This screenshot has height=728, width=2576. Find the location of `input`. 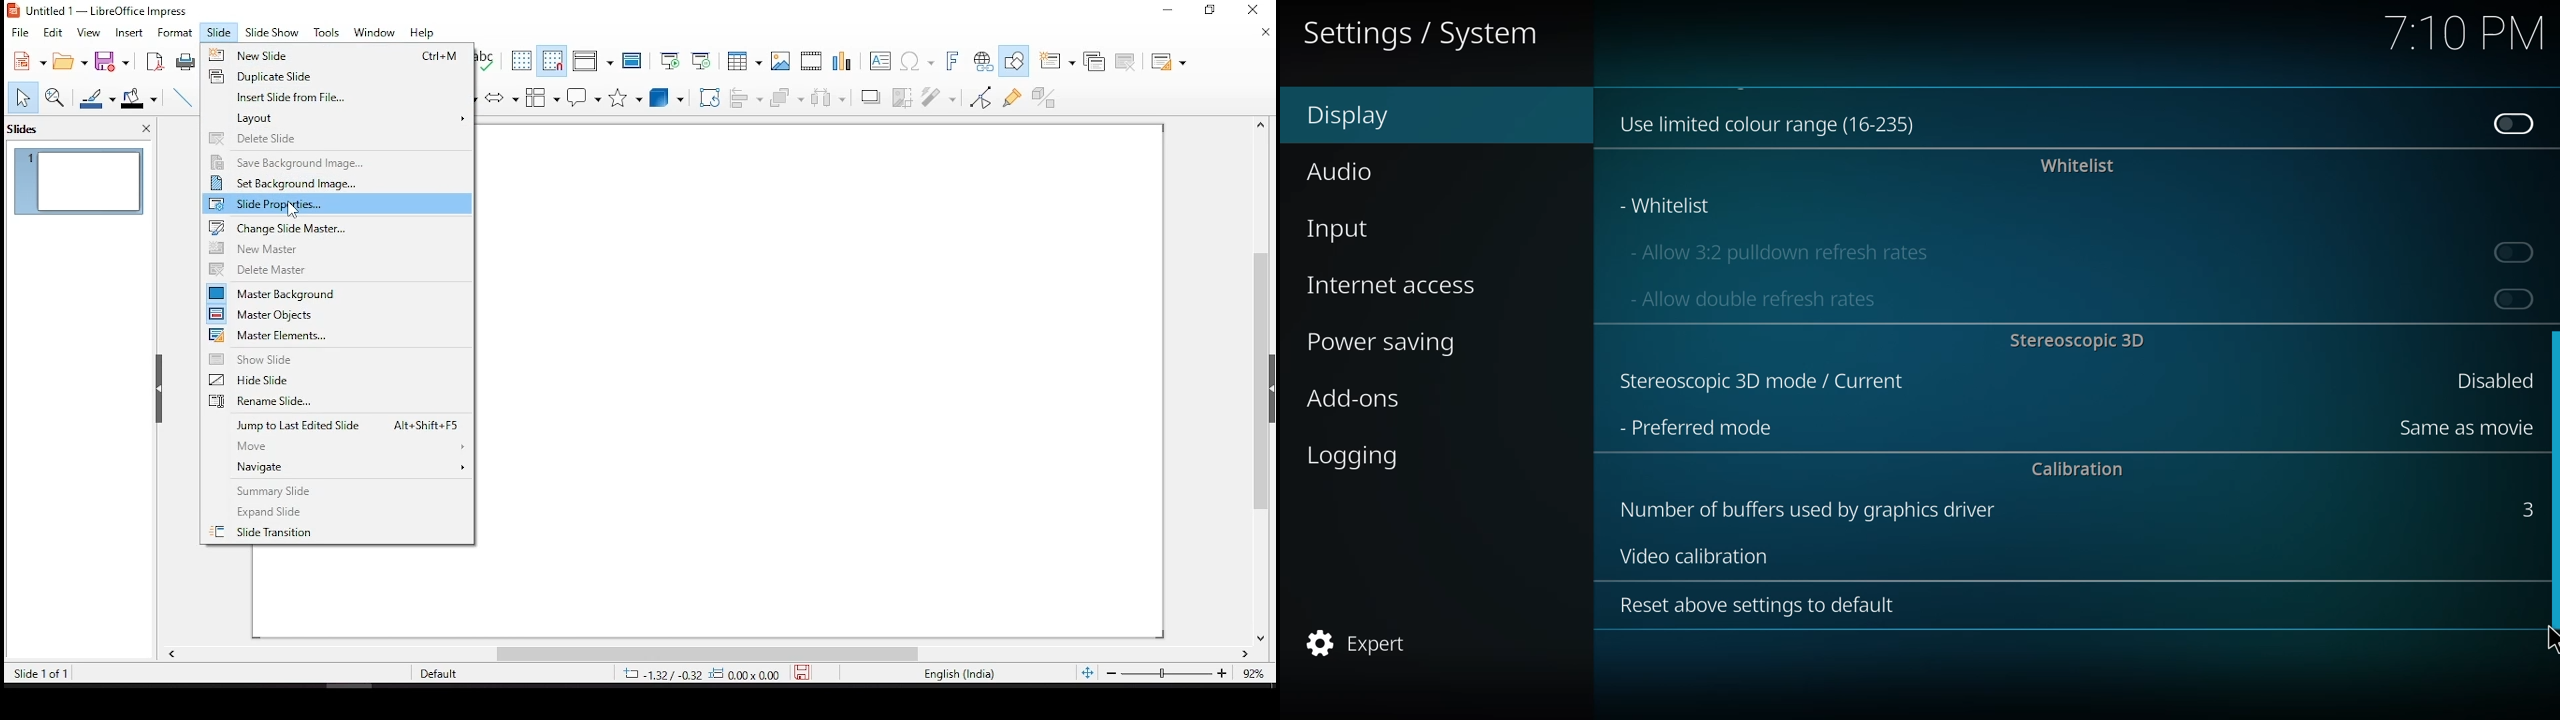

input is located at coordinates (1345, 227).